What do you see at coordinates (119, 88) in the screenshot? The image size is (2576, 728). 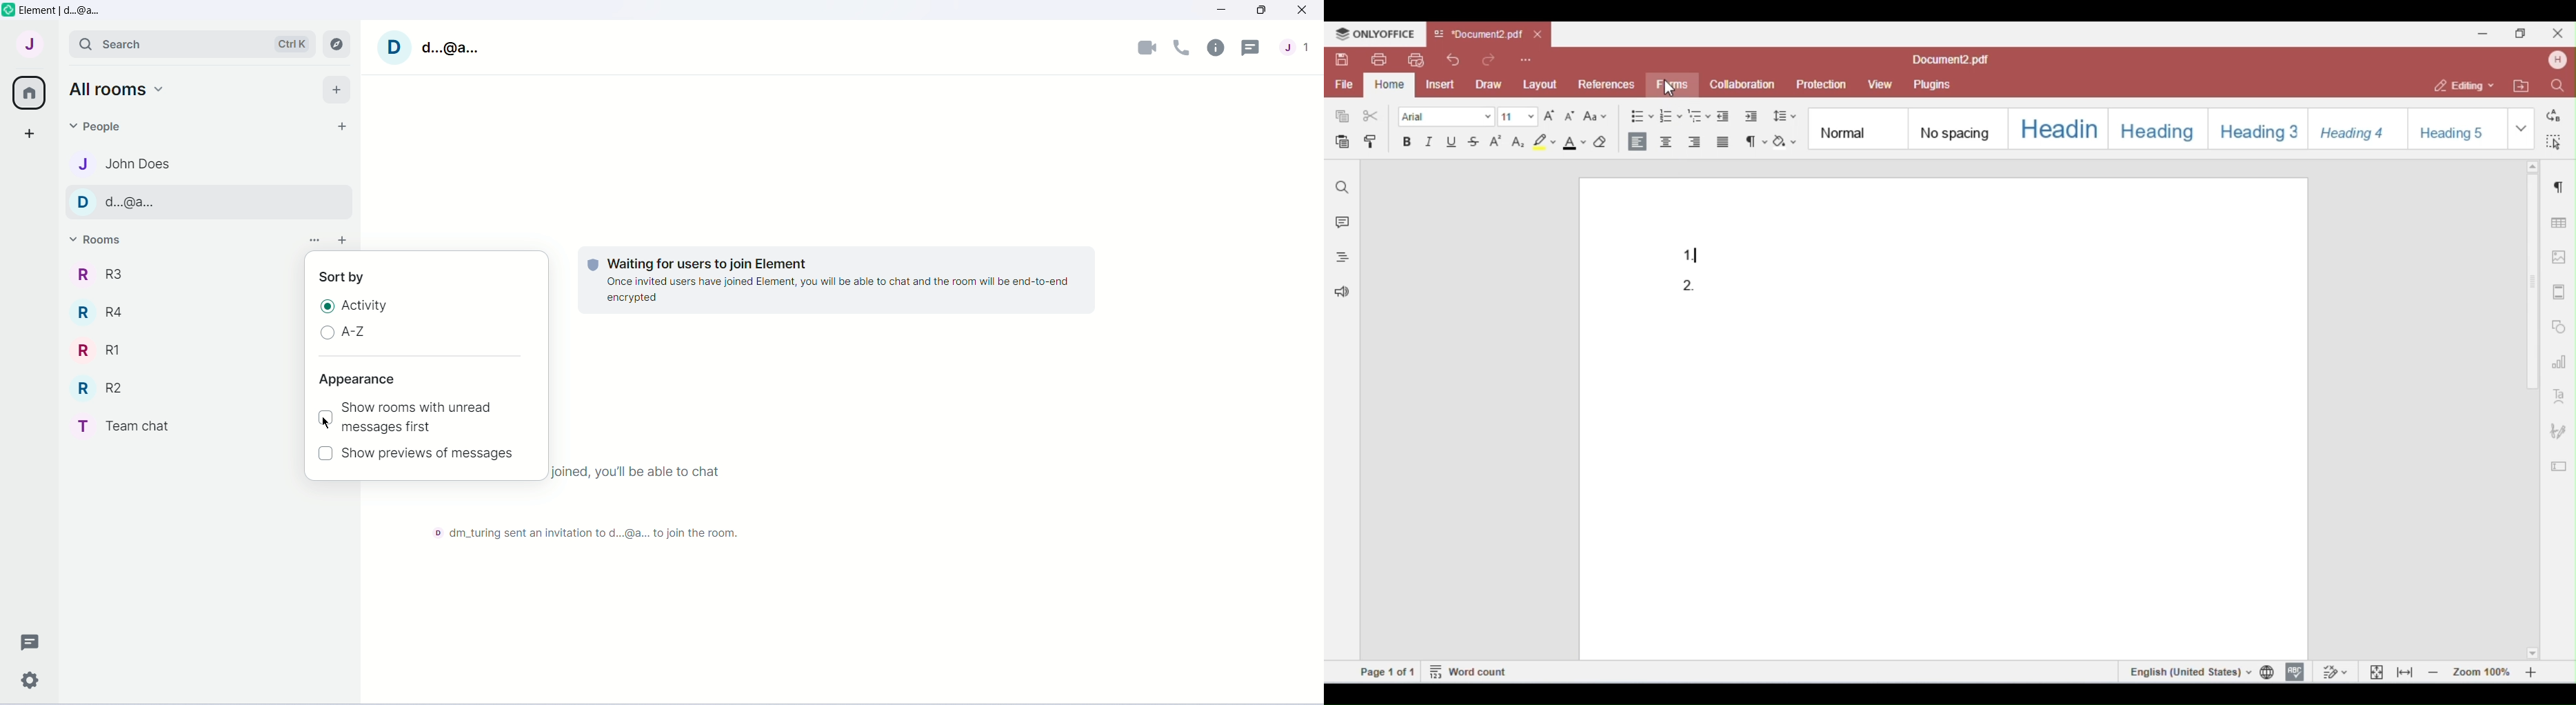 I see `all rooms` at bounding box center [119, 88].